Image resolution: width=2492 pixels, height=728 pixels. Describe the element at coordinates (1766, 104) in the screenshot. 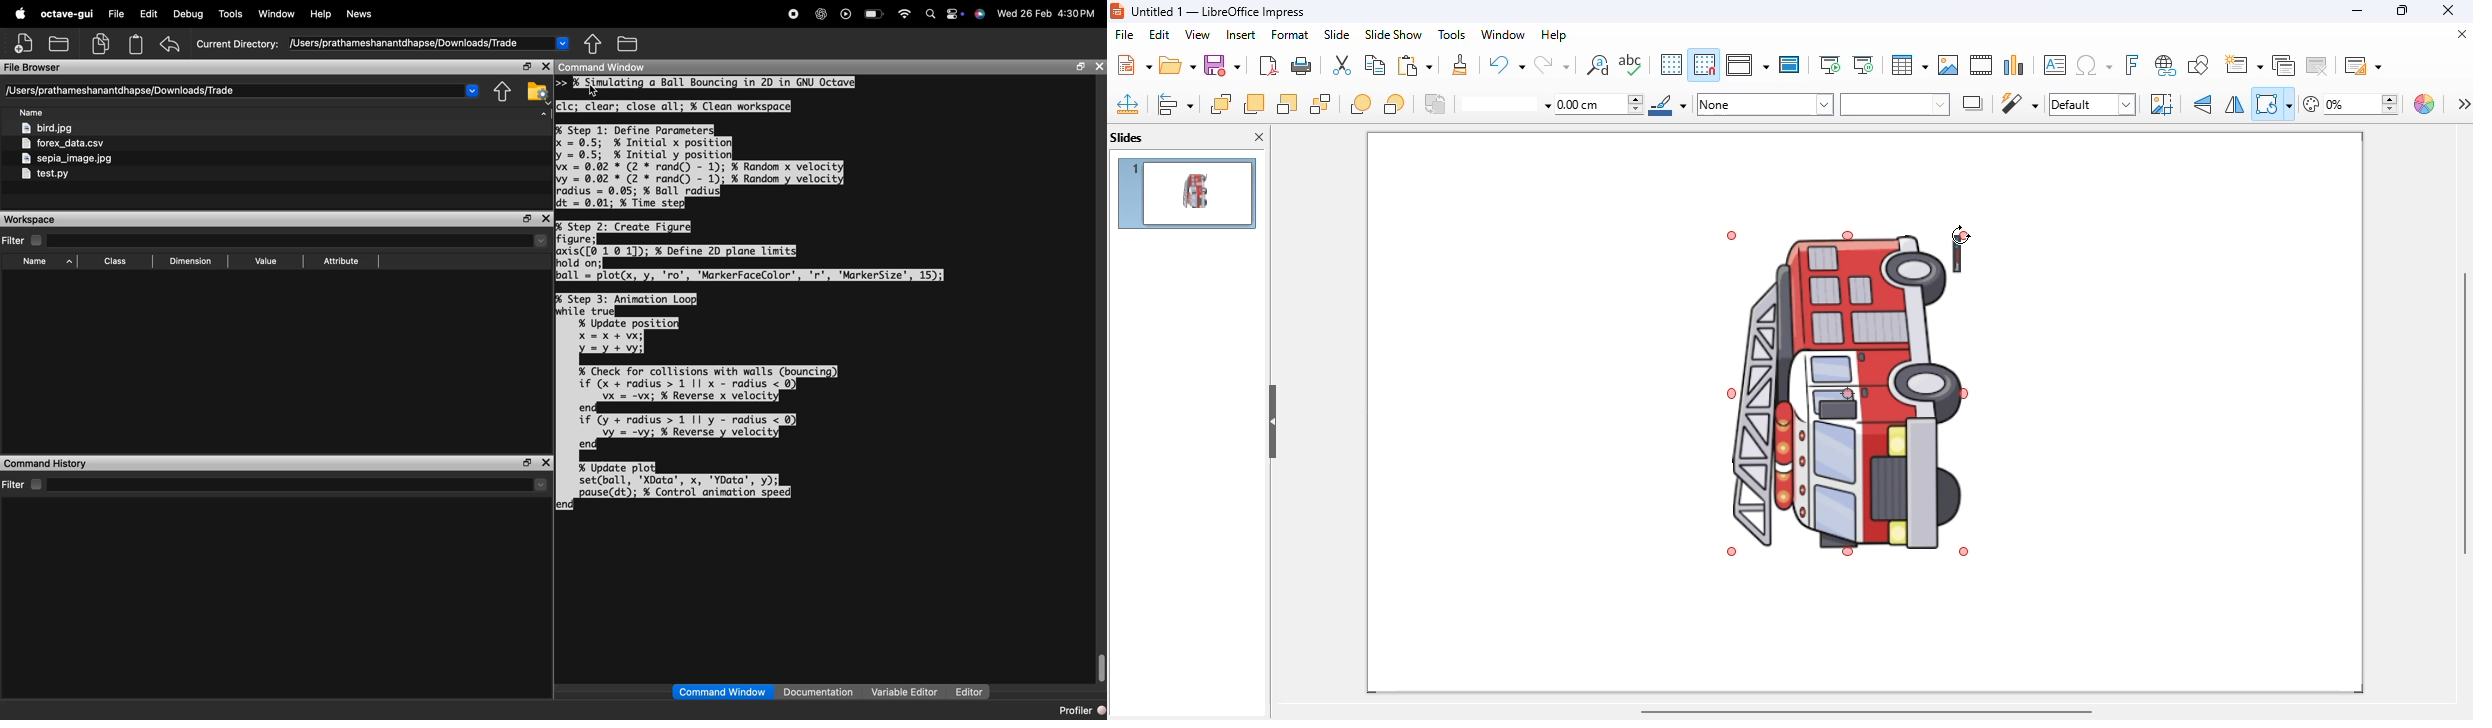

I see `area style/filling` at that location.